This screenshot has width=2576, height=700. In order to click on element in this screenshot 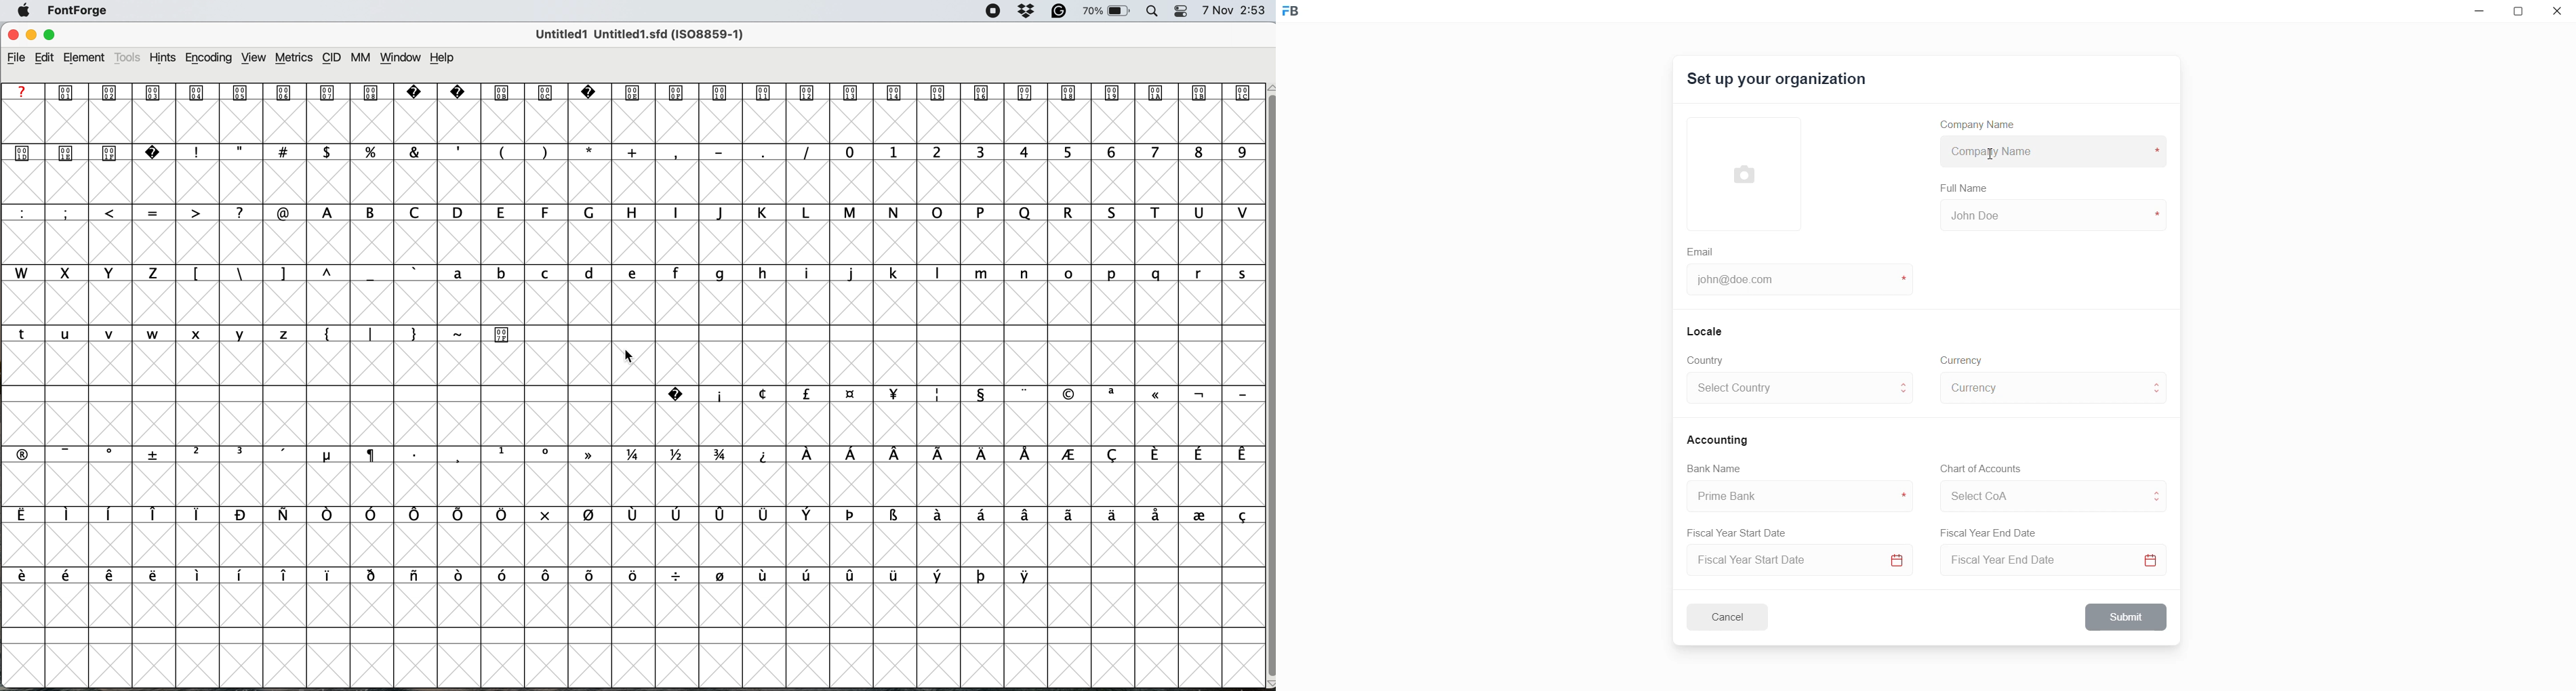, I will do `click(90, 57)`.